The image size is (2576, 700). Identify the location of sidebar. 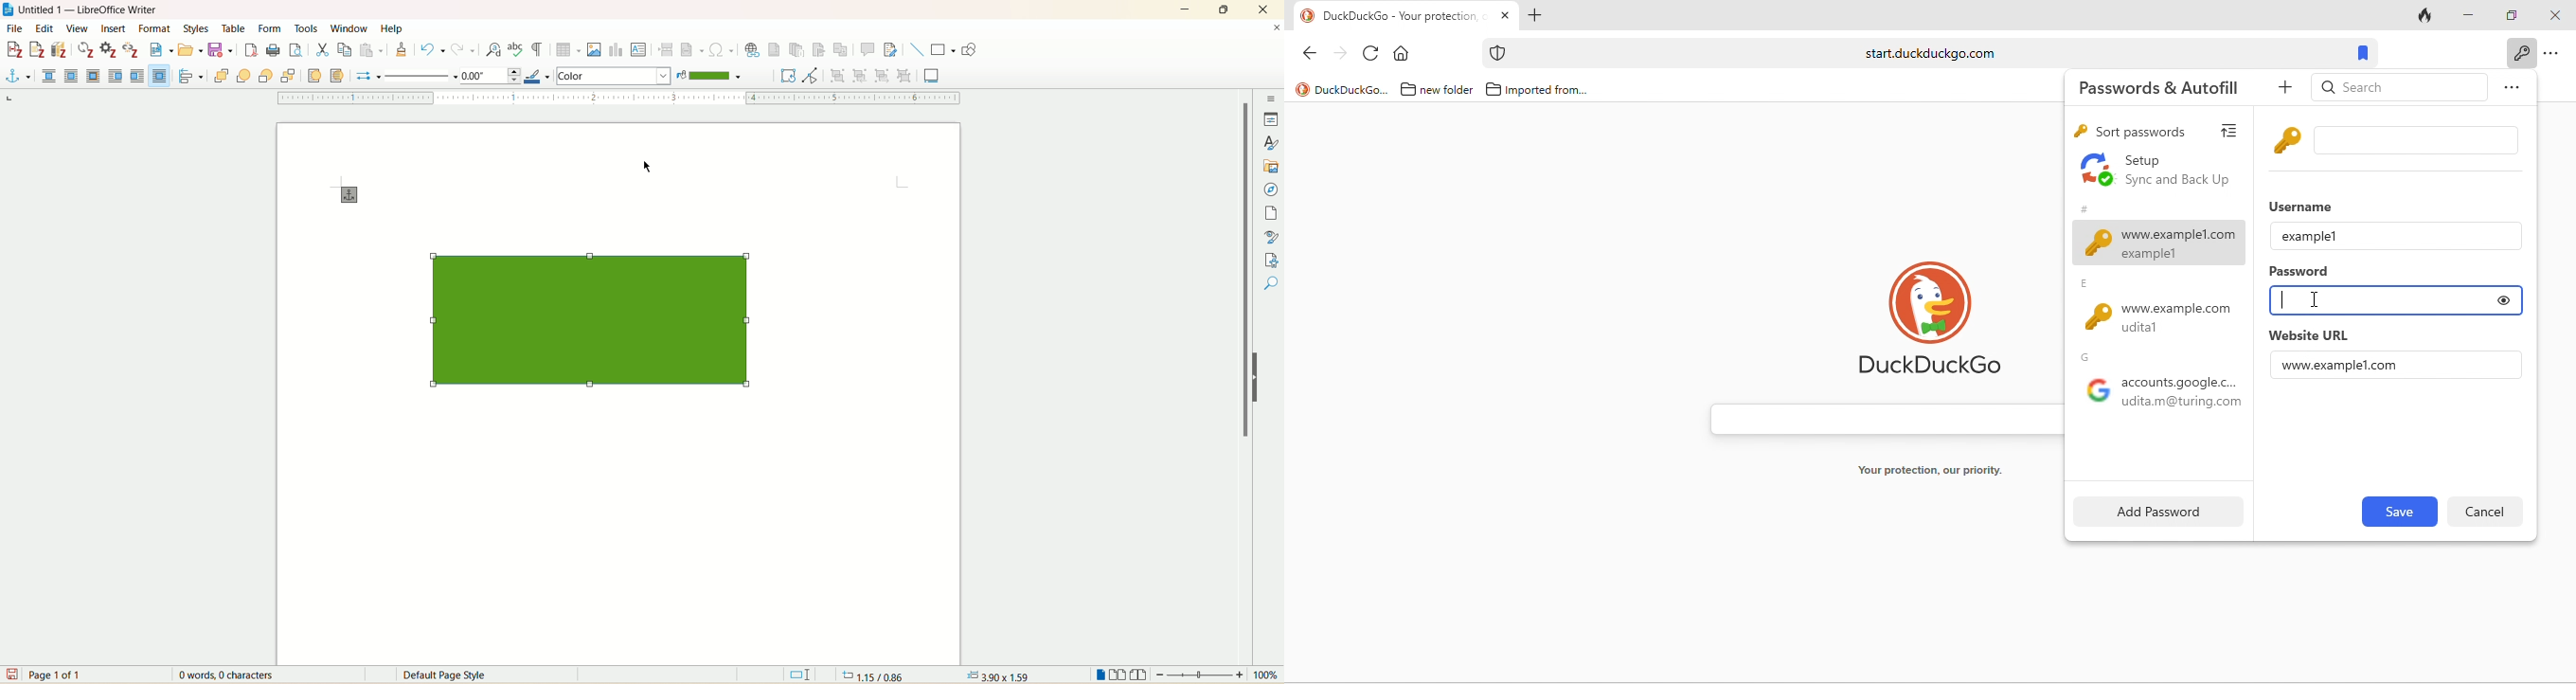
(1273, 100).